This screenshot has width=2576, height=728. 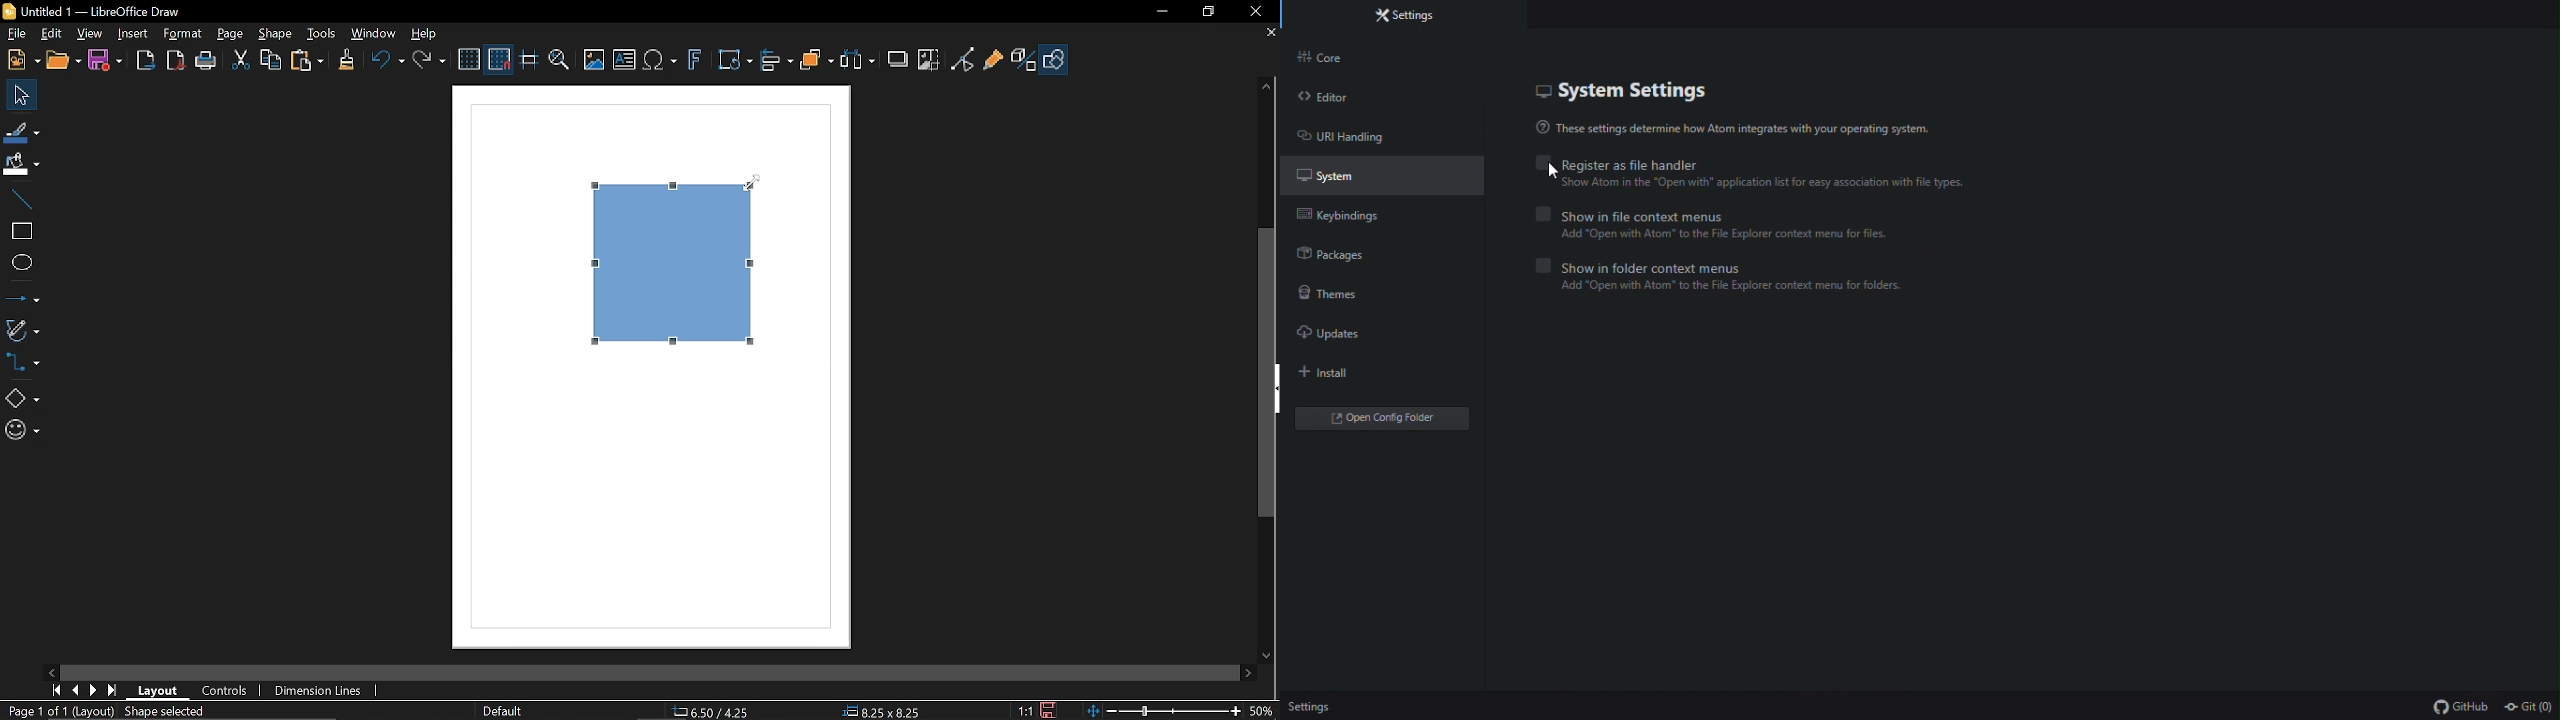 What do you see at coordinates (1160, 711) in the screenshot?
I see `Zoom control` at bounding box center [1160, 711].